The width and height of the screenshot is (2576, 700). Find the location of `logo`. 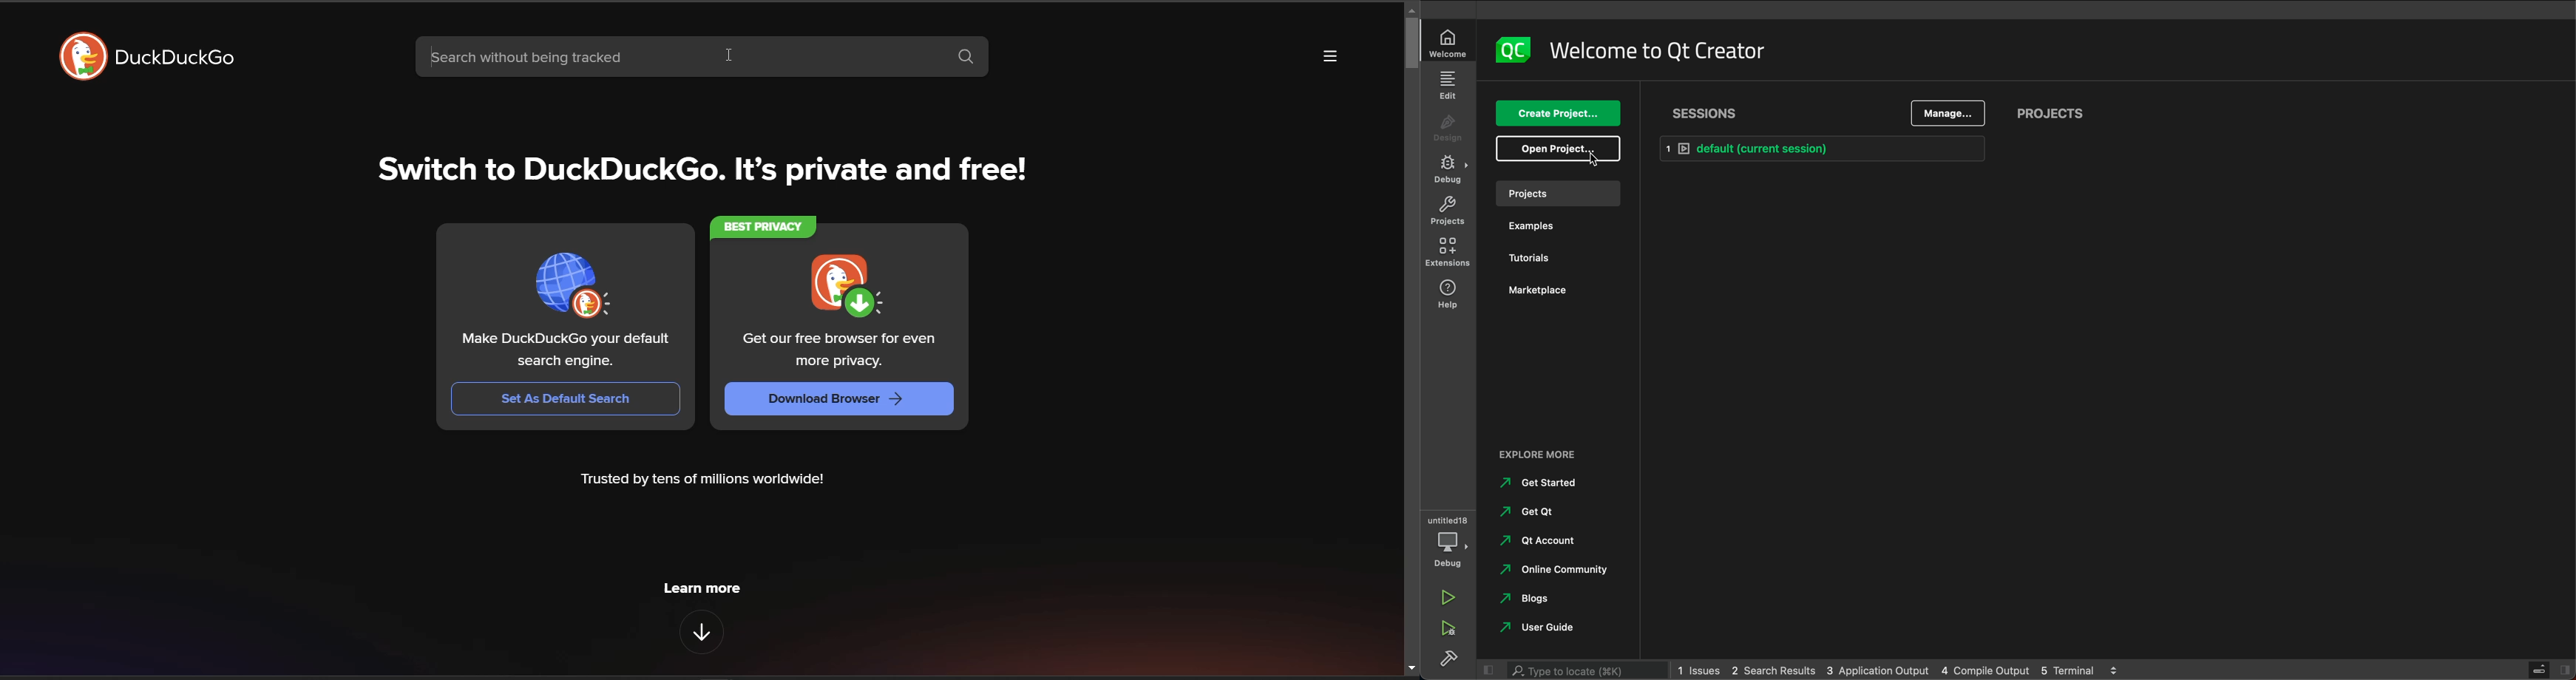

logo is located at coordinates (1516, 49).